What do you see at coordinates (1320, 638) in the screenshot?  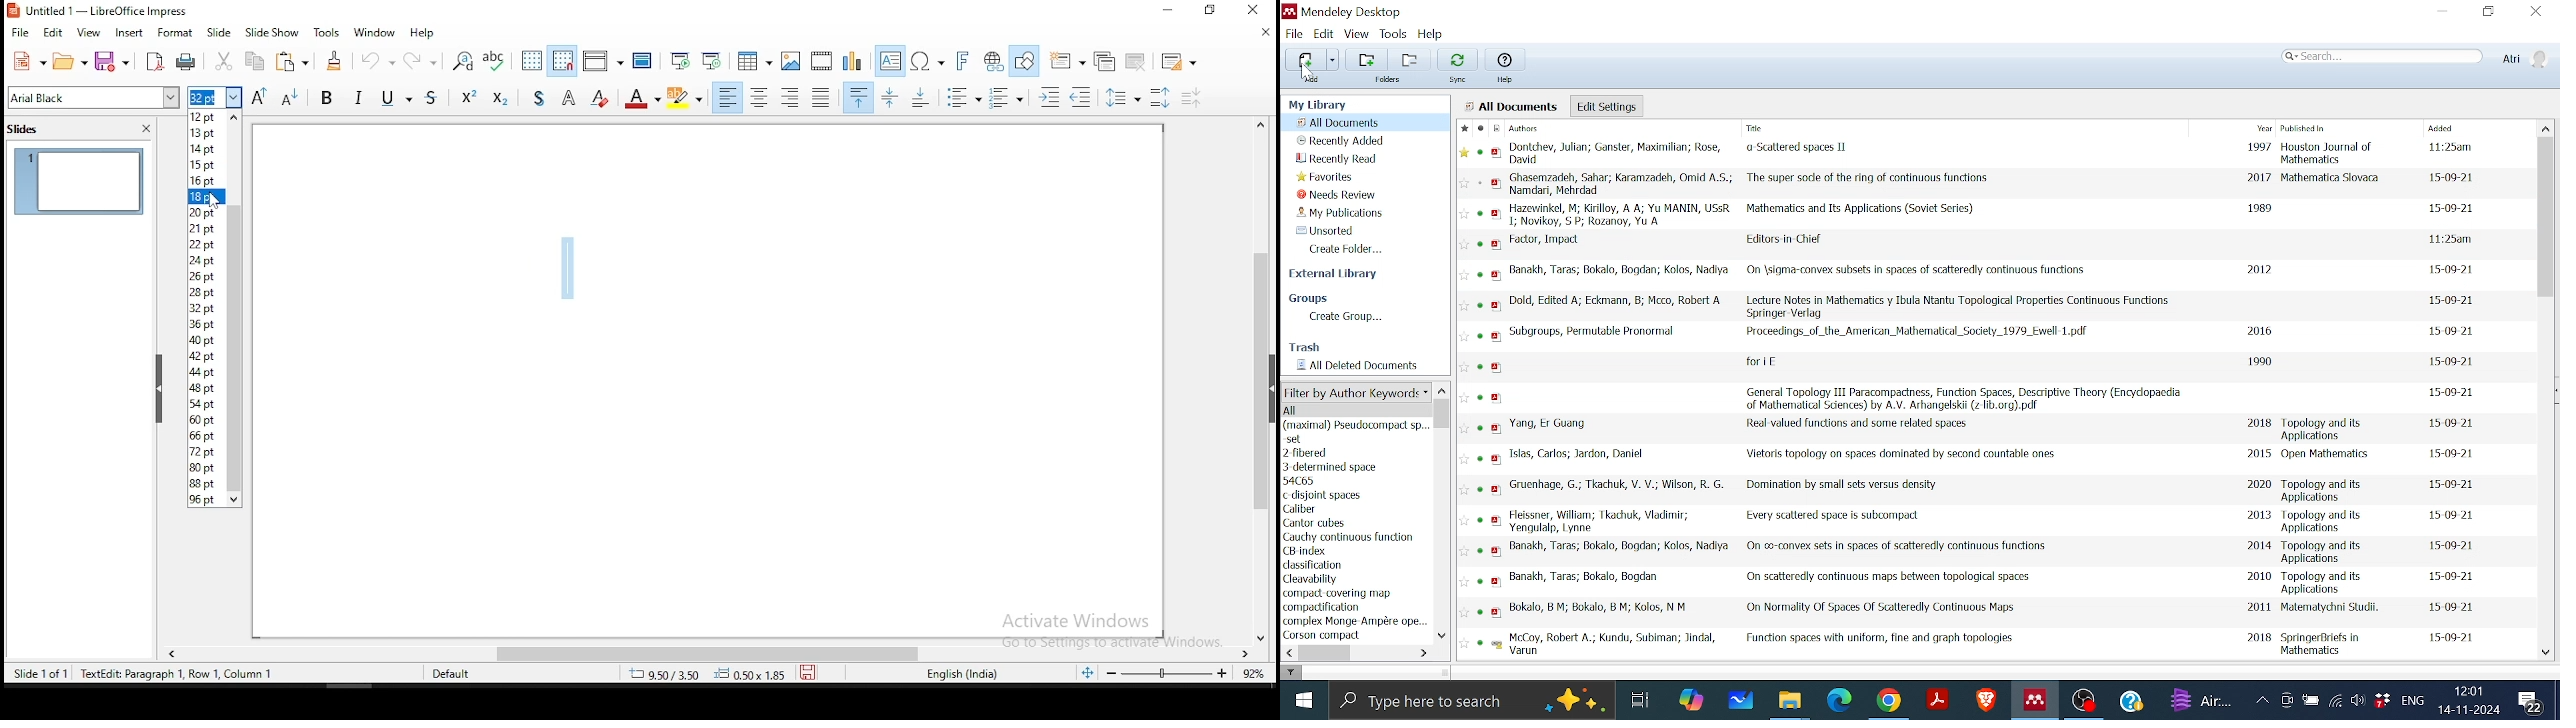 I see `Keyword` at bounding box center [1320, 638].